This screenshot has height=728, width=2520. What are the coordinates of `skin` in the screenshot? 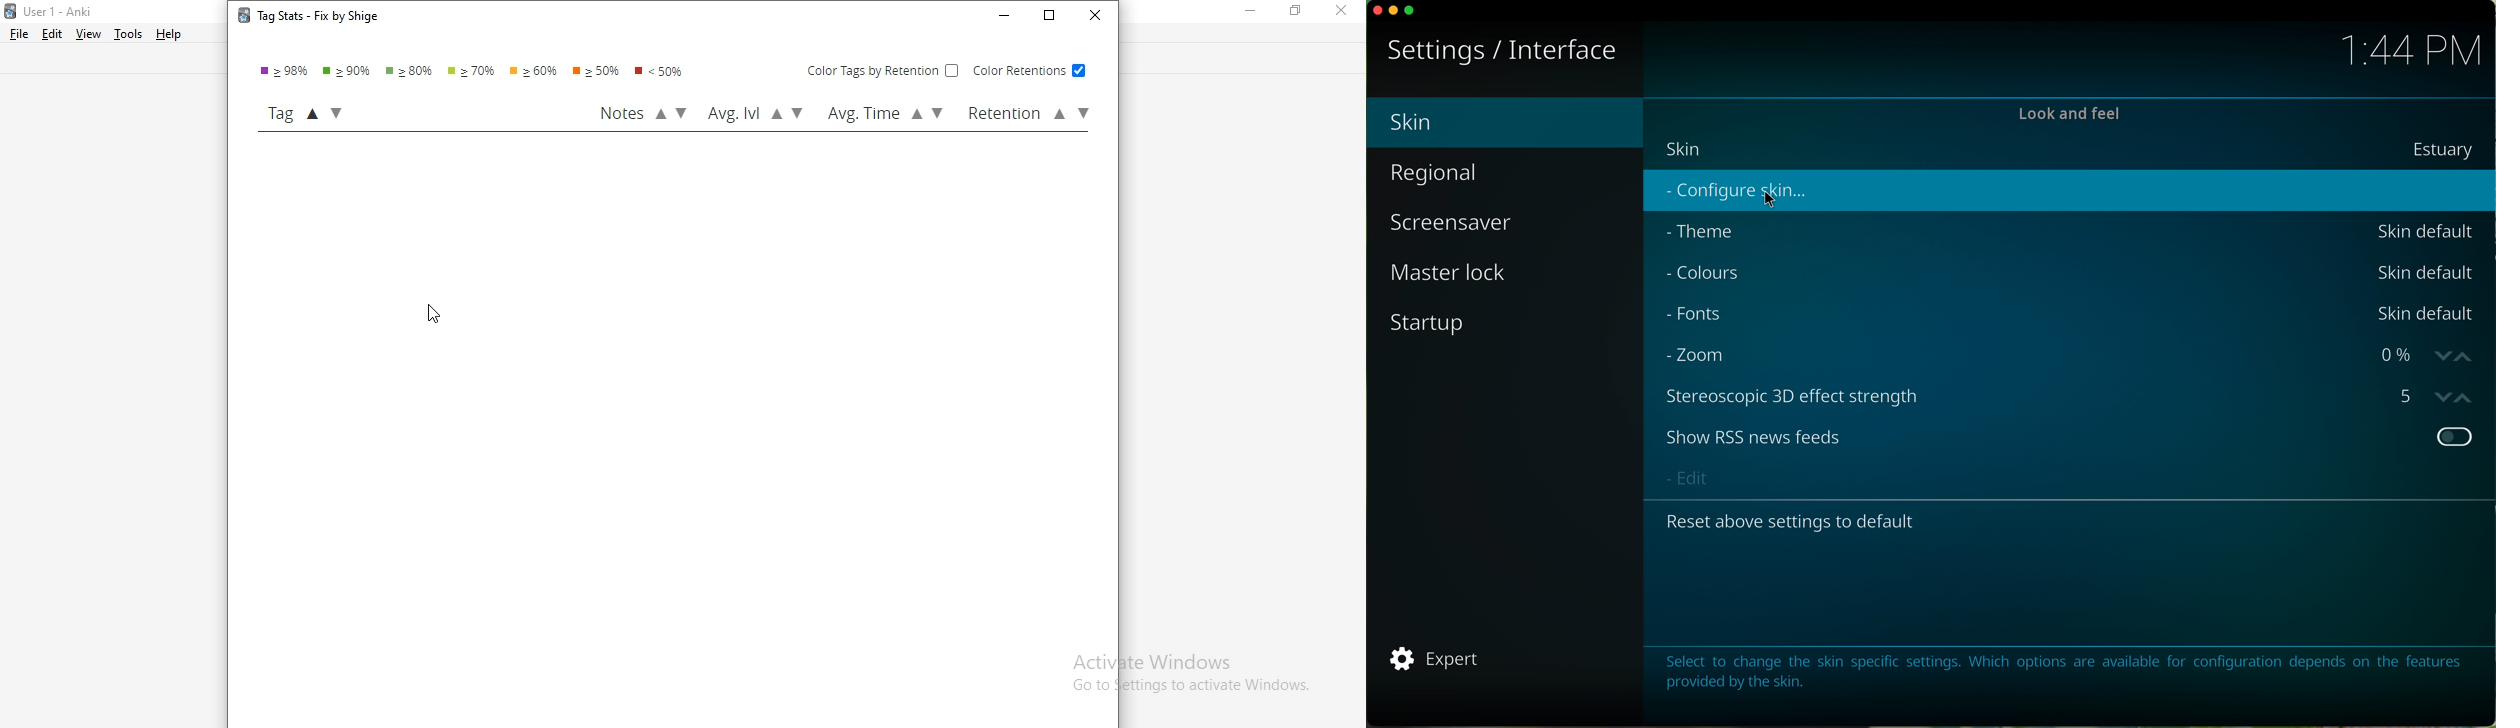 It's located at (1684, 149).